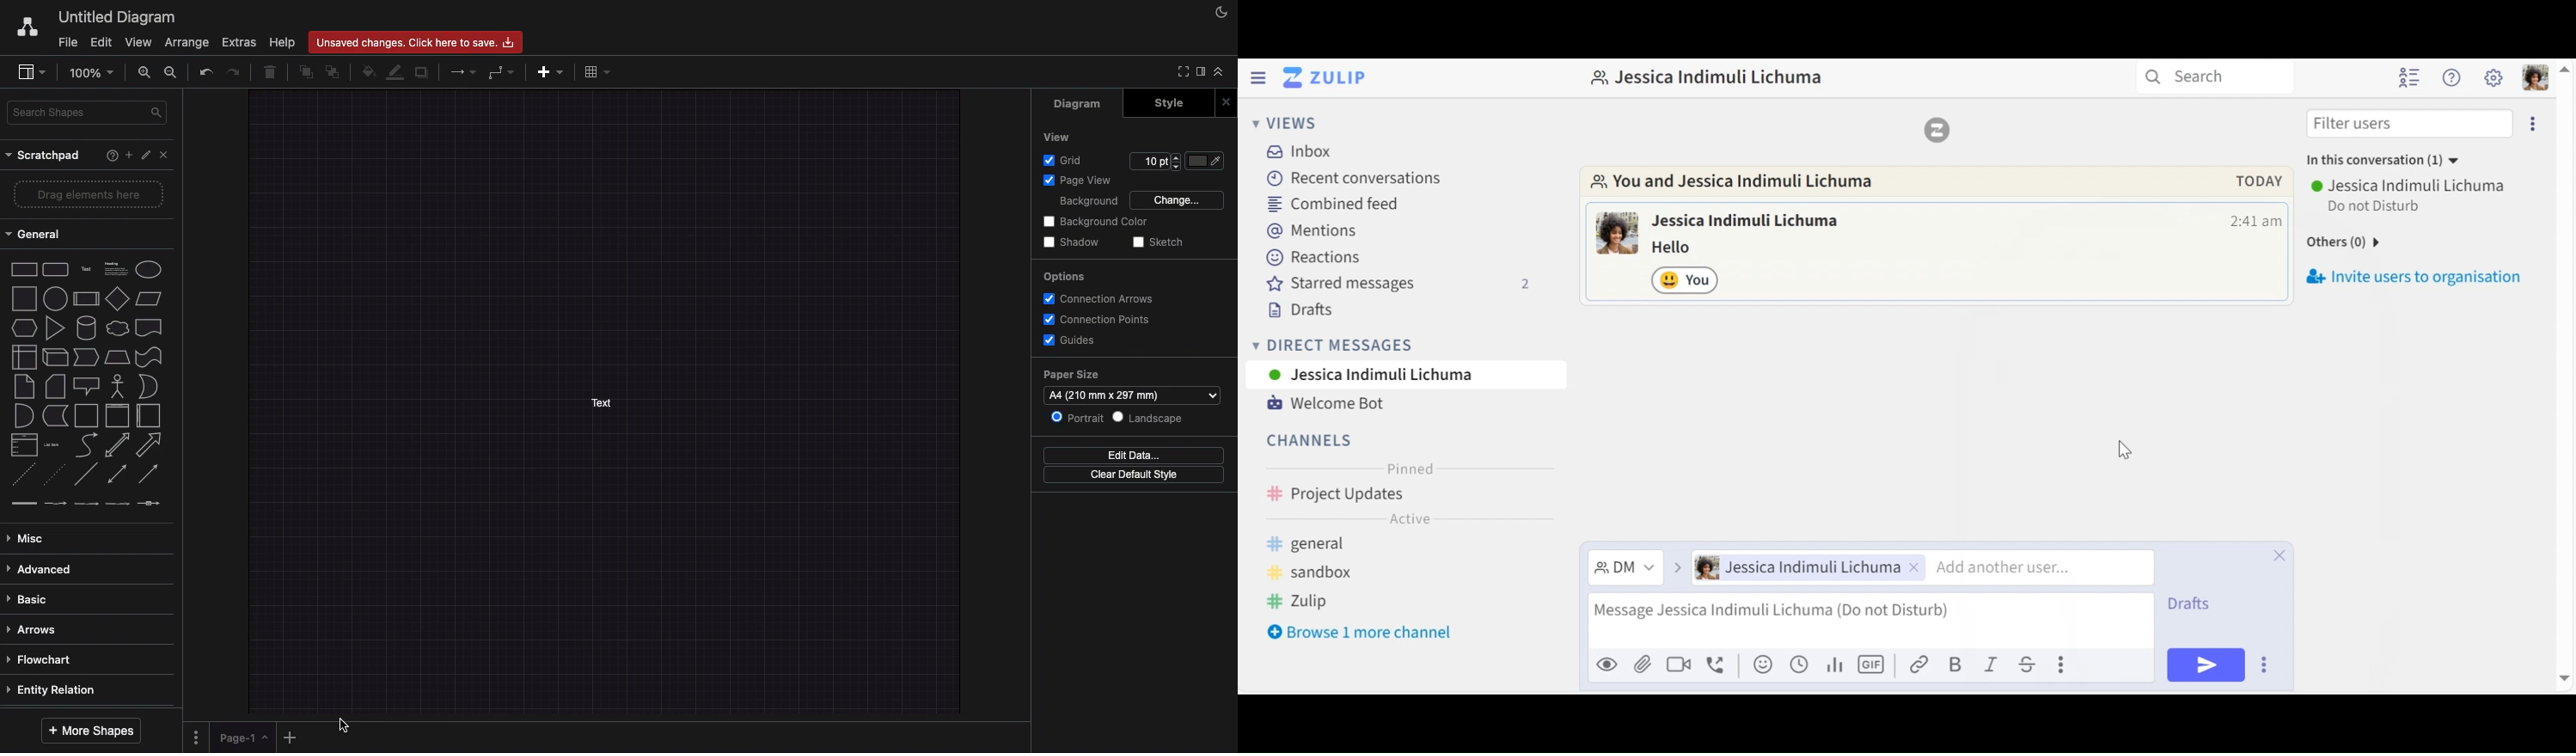  What do you see at coordinates (235, 74) in the screenshot?
I see `Redo` at bounding box center [235, 74].